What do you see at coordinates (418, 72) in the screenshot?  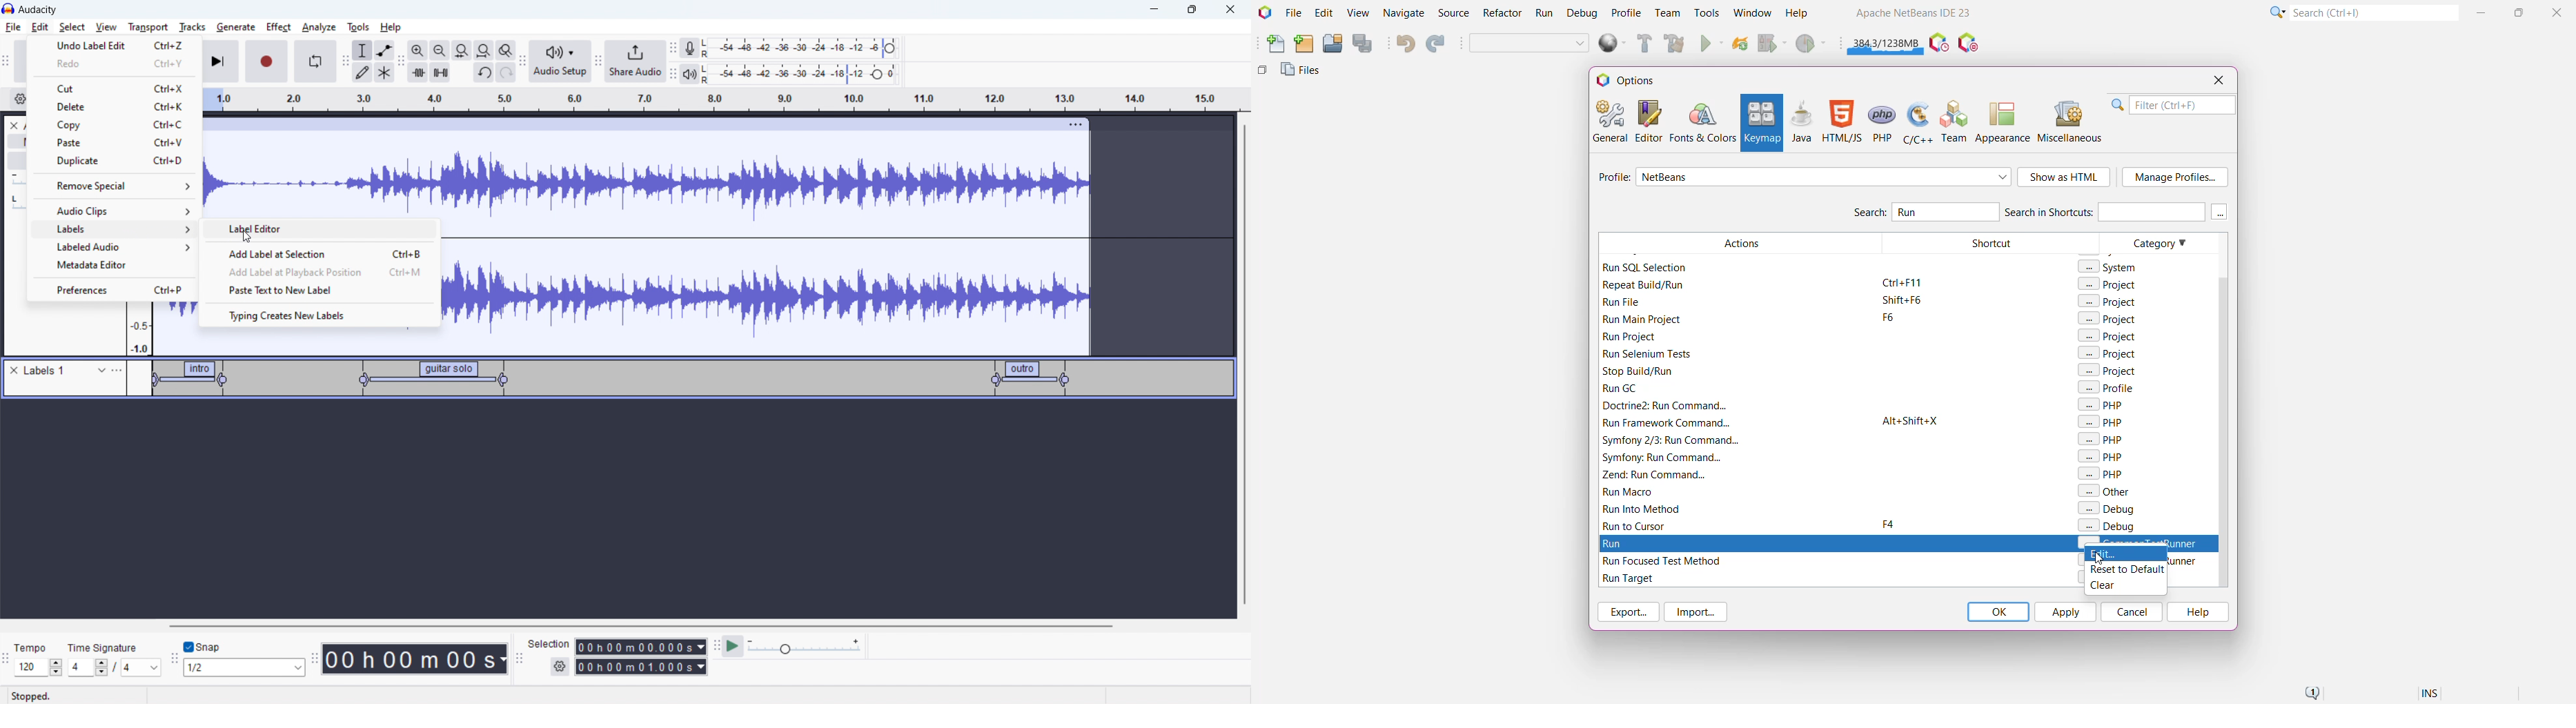 I see `trim audio outside selection` at bounding box center [418, 72].